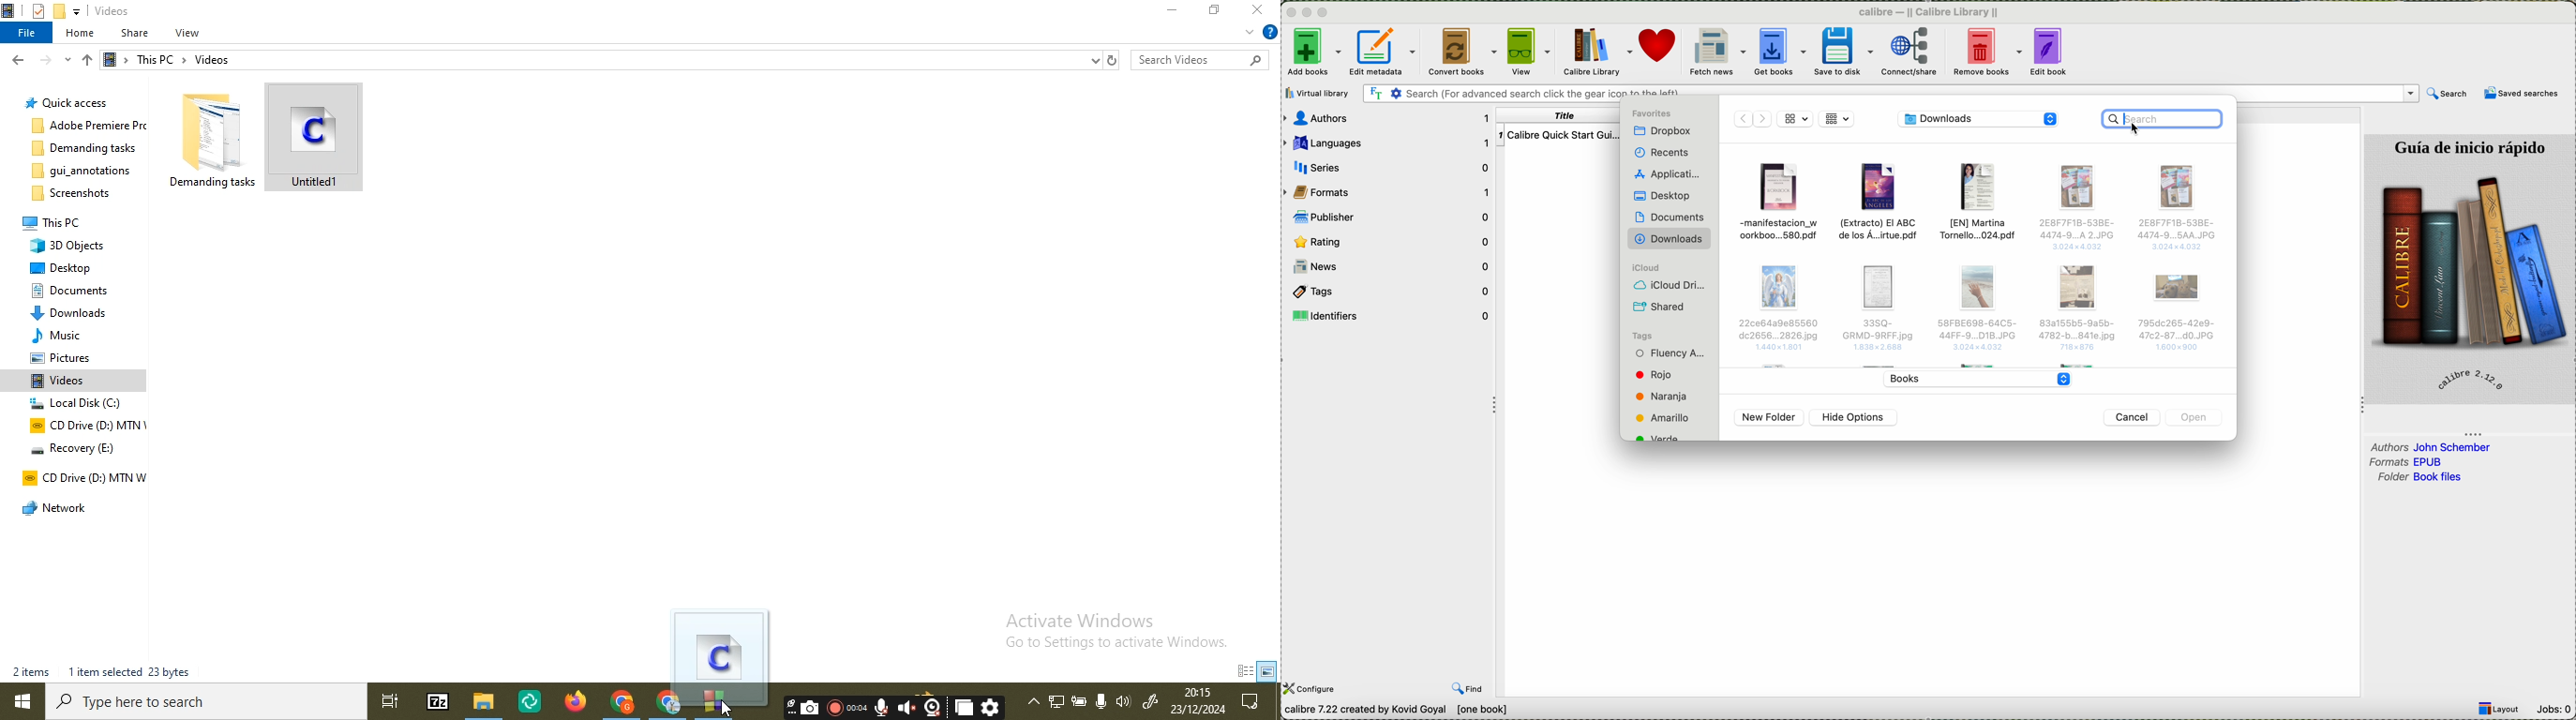 This screenshot has width=2576, height=728. What do you see at coordinates (1392, 292) in the screenshot?
I see `tags` at bounding box center [1392, 292].